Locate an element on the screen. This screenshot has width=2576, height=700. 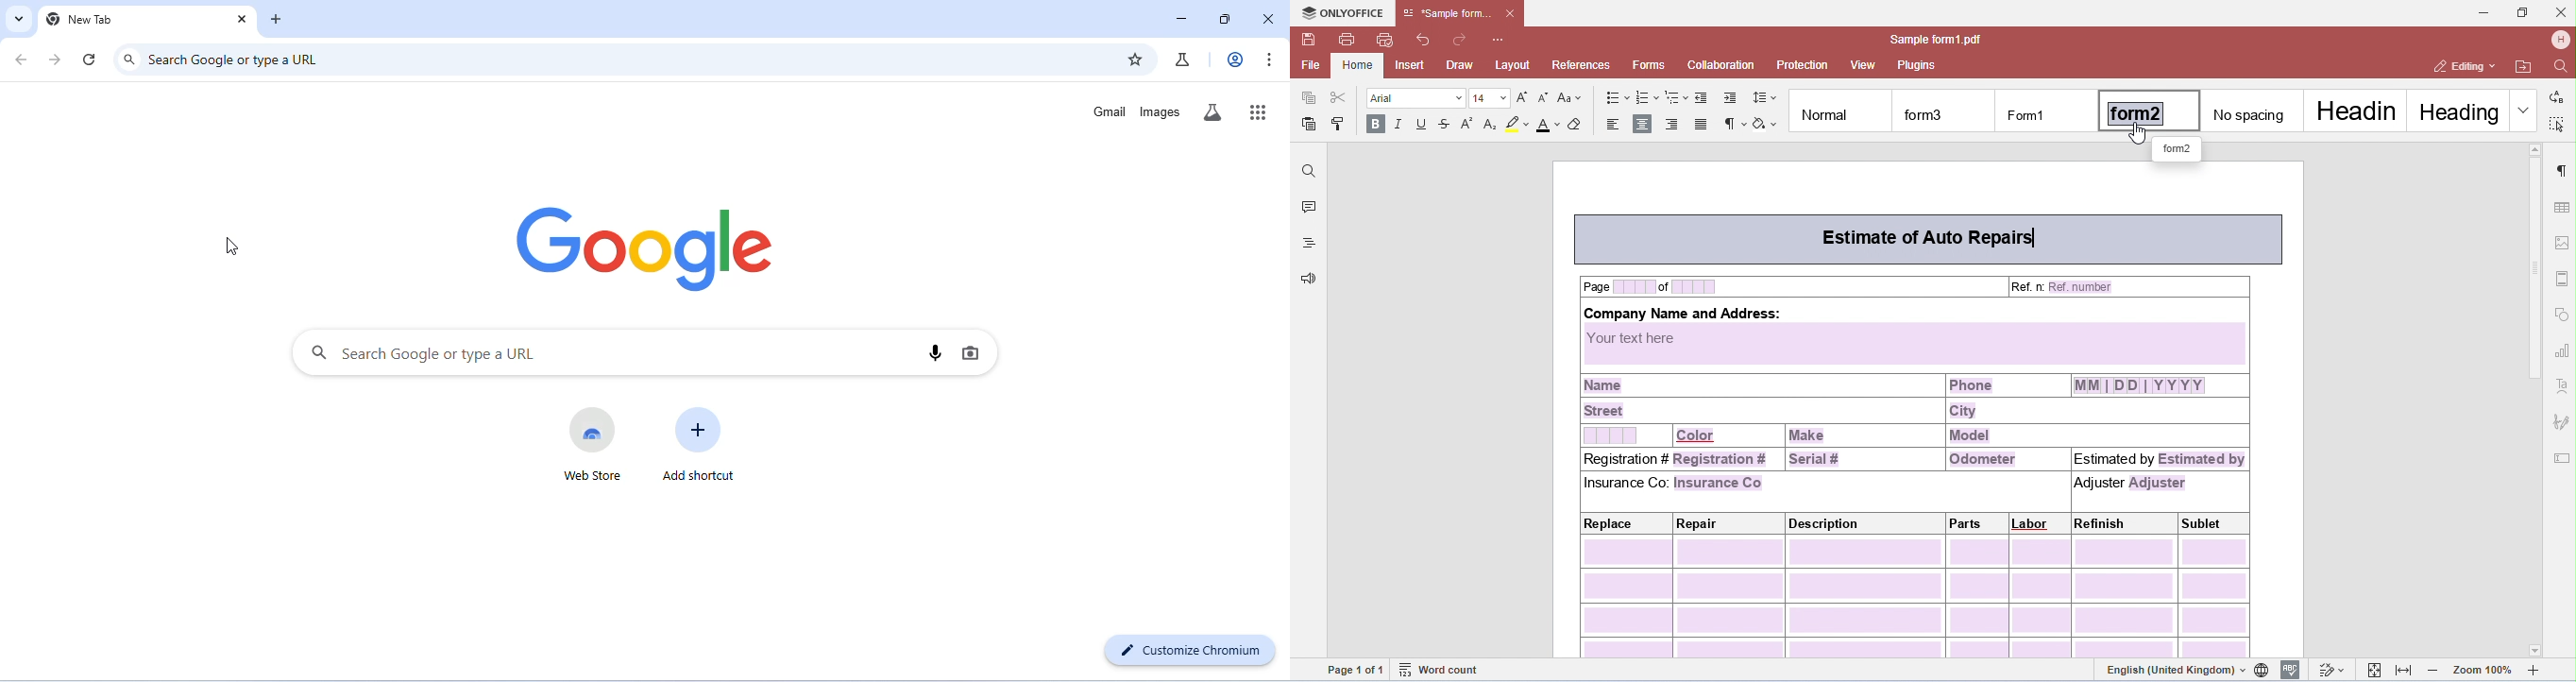
cursor is located at coordinates (233, 244).